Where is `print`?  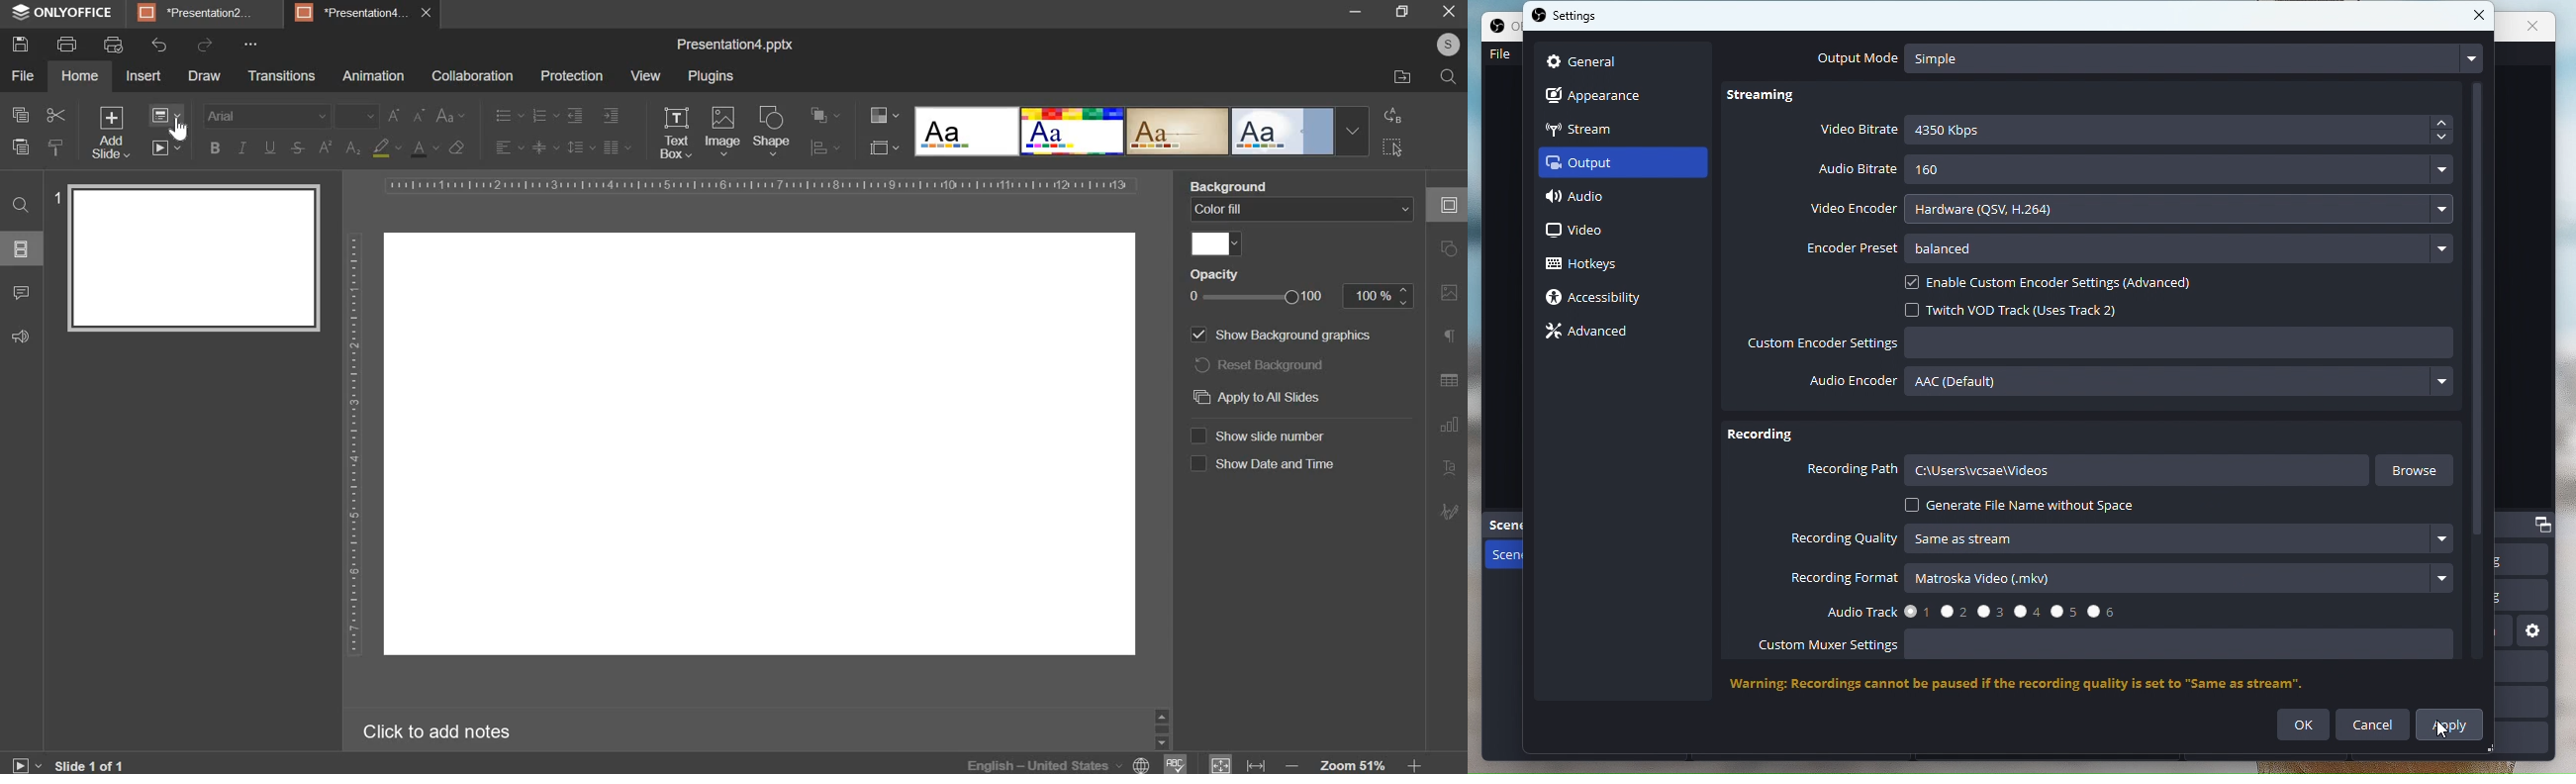 print is located at coordinates (65, 45).